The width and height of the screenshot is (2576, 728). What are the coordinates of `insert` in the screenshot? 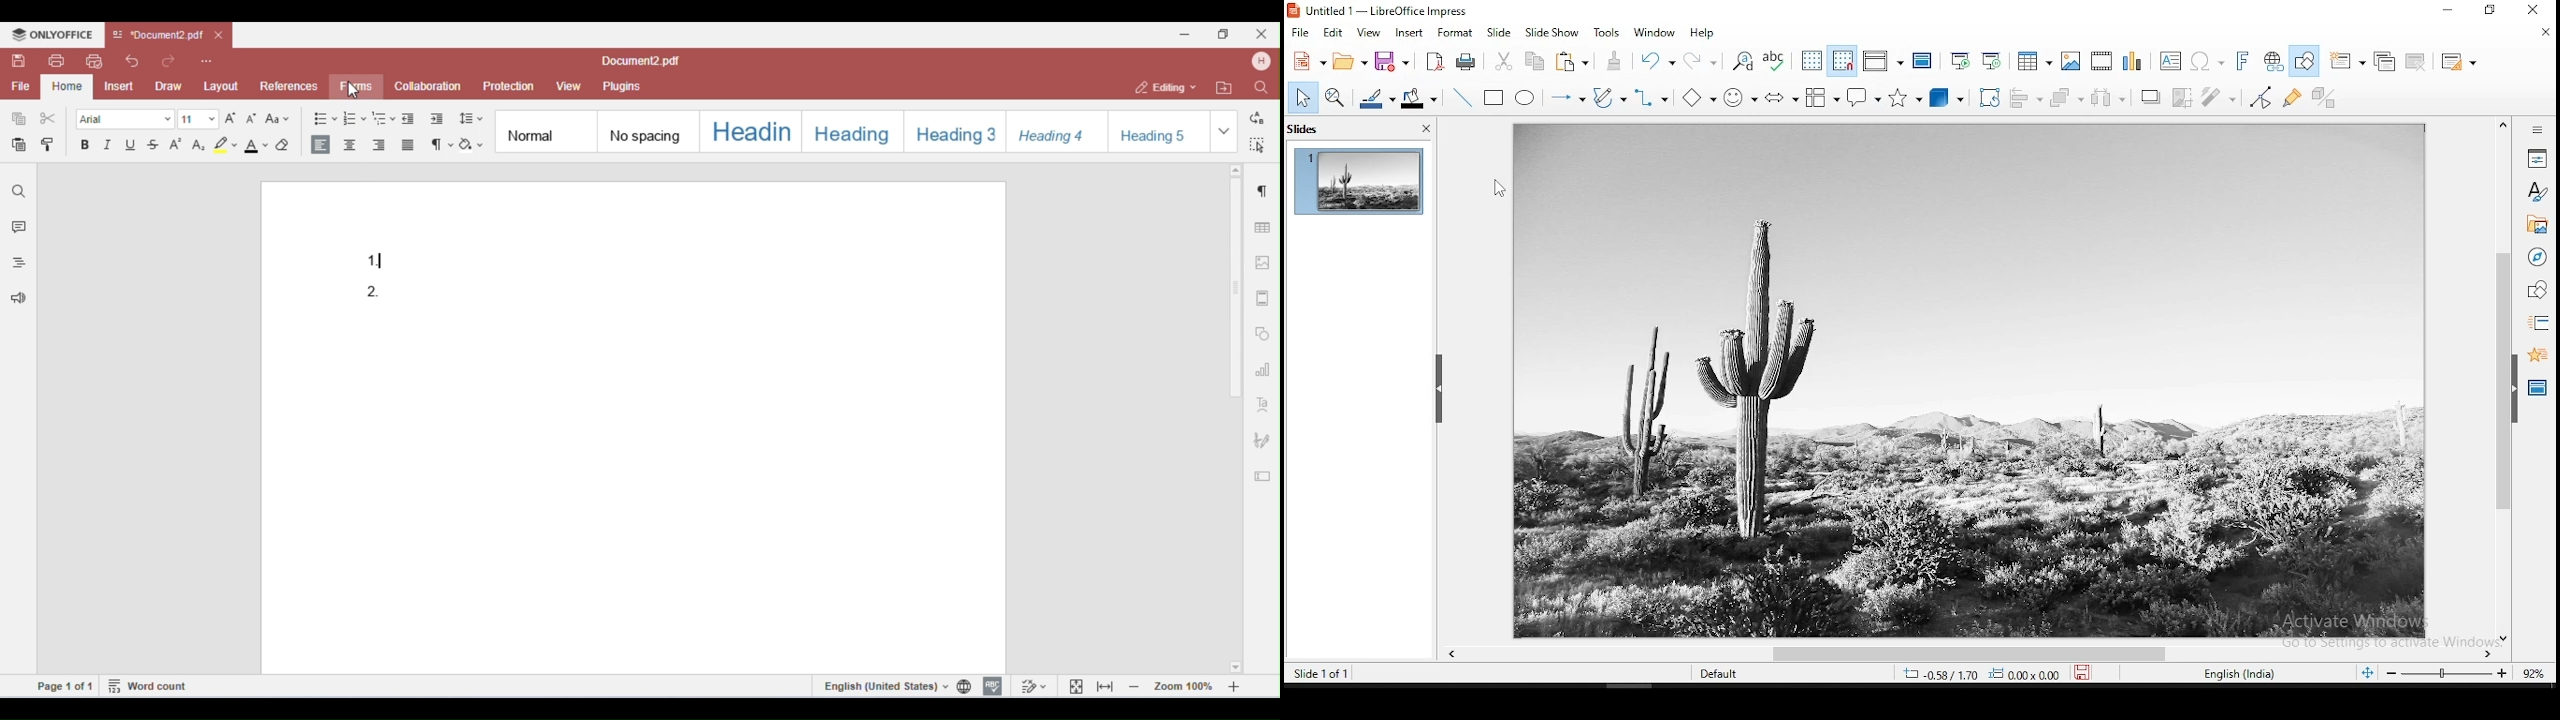 It's located at (1413, 32).